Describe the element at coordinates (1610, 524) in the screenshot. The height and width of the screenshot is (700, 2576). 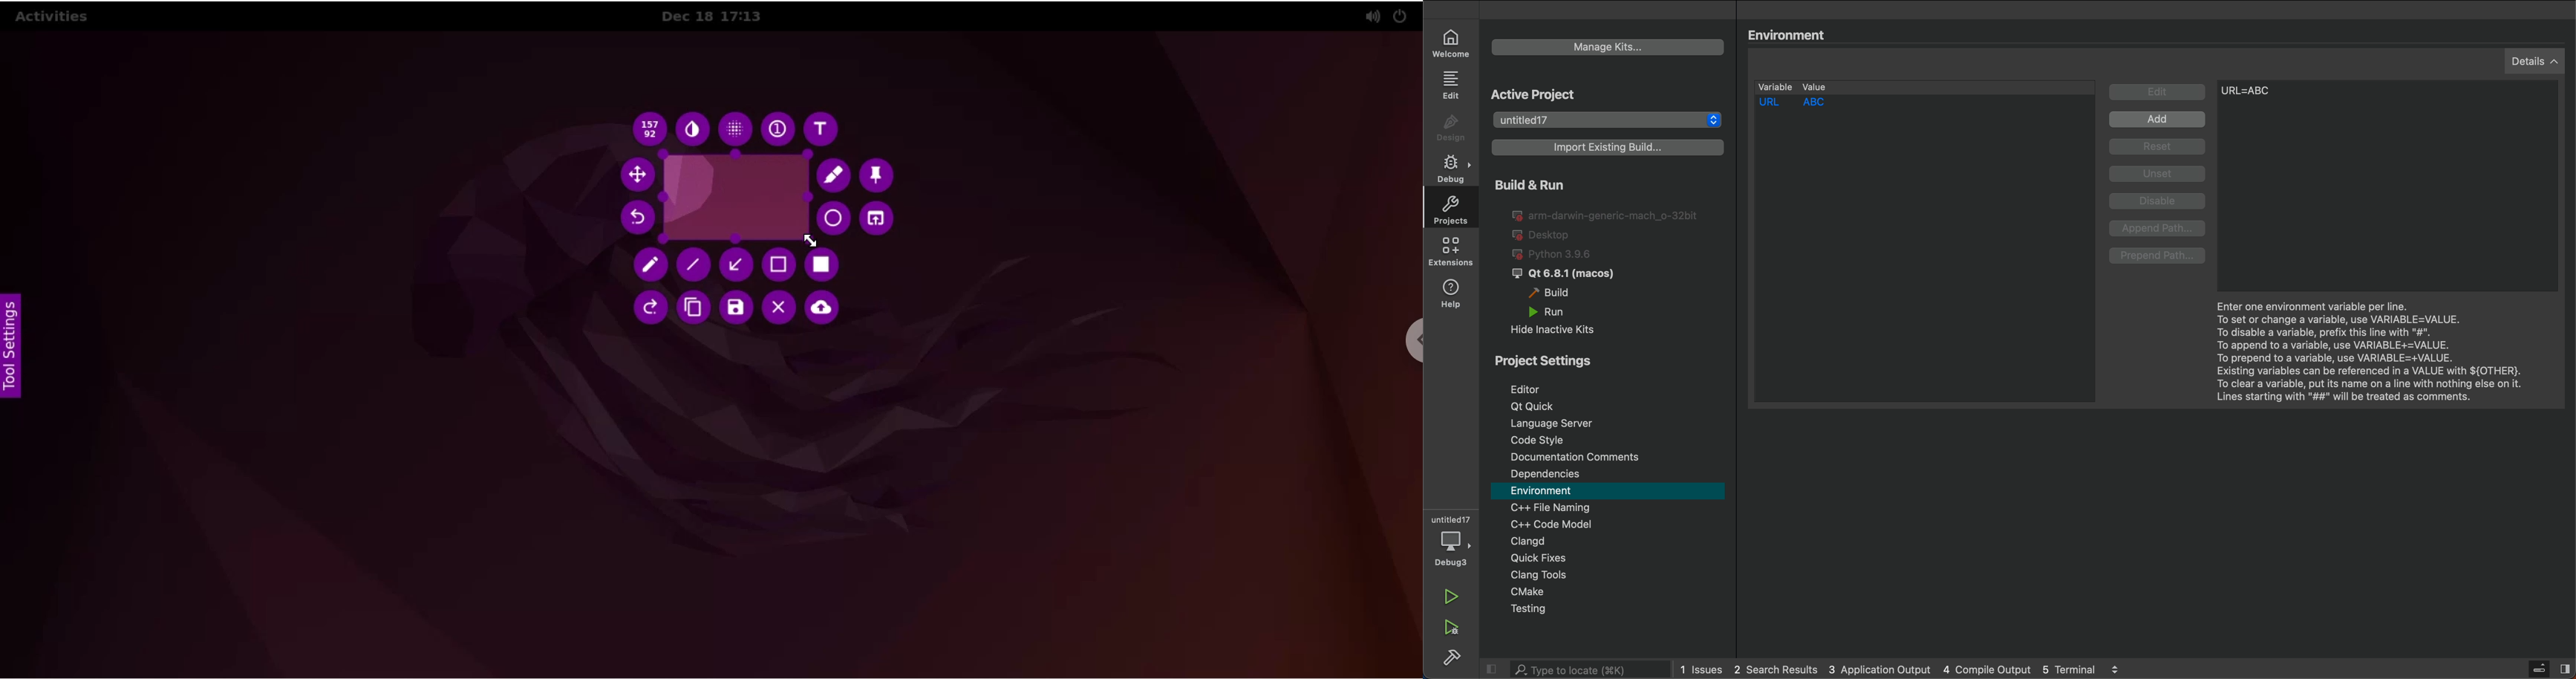
I see `code modal` at that location.